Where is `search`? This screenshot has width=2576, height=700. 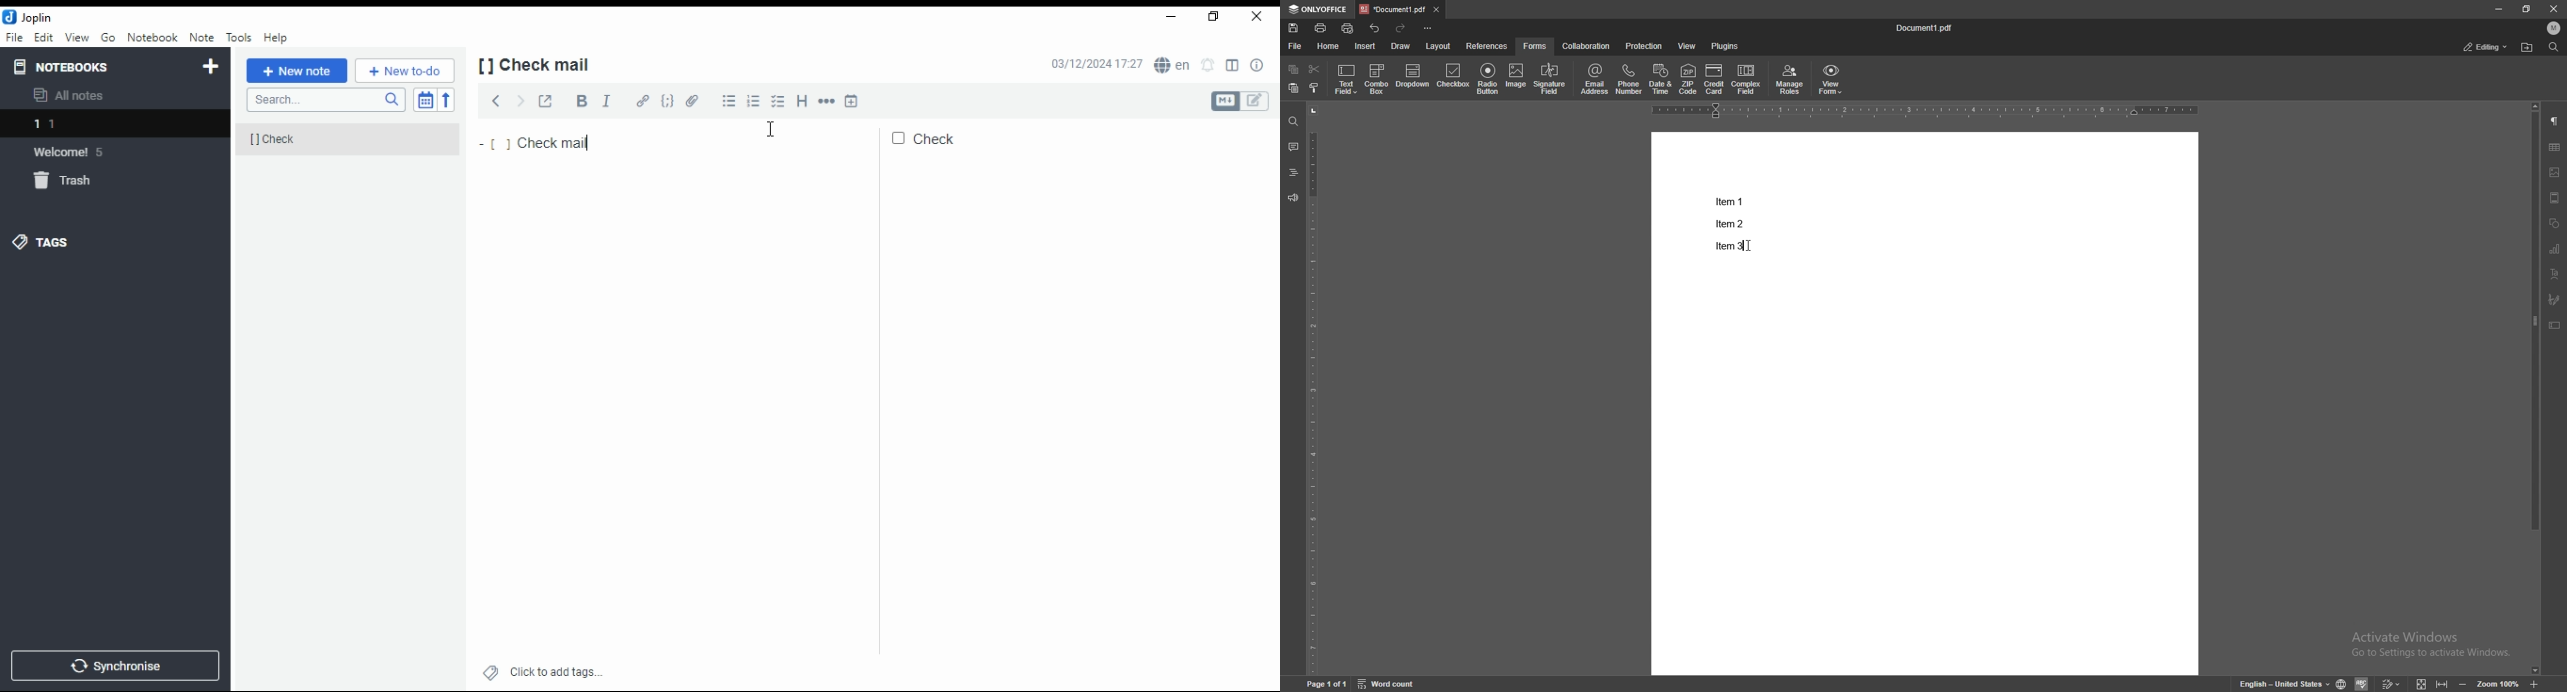 search is located at coordinates (324, 99).